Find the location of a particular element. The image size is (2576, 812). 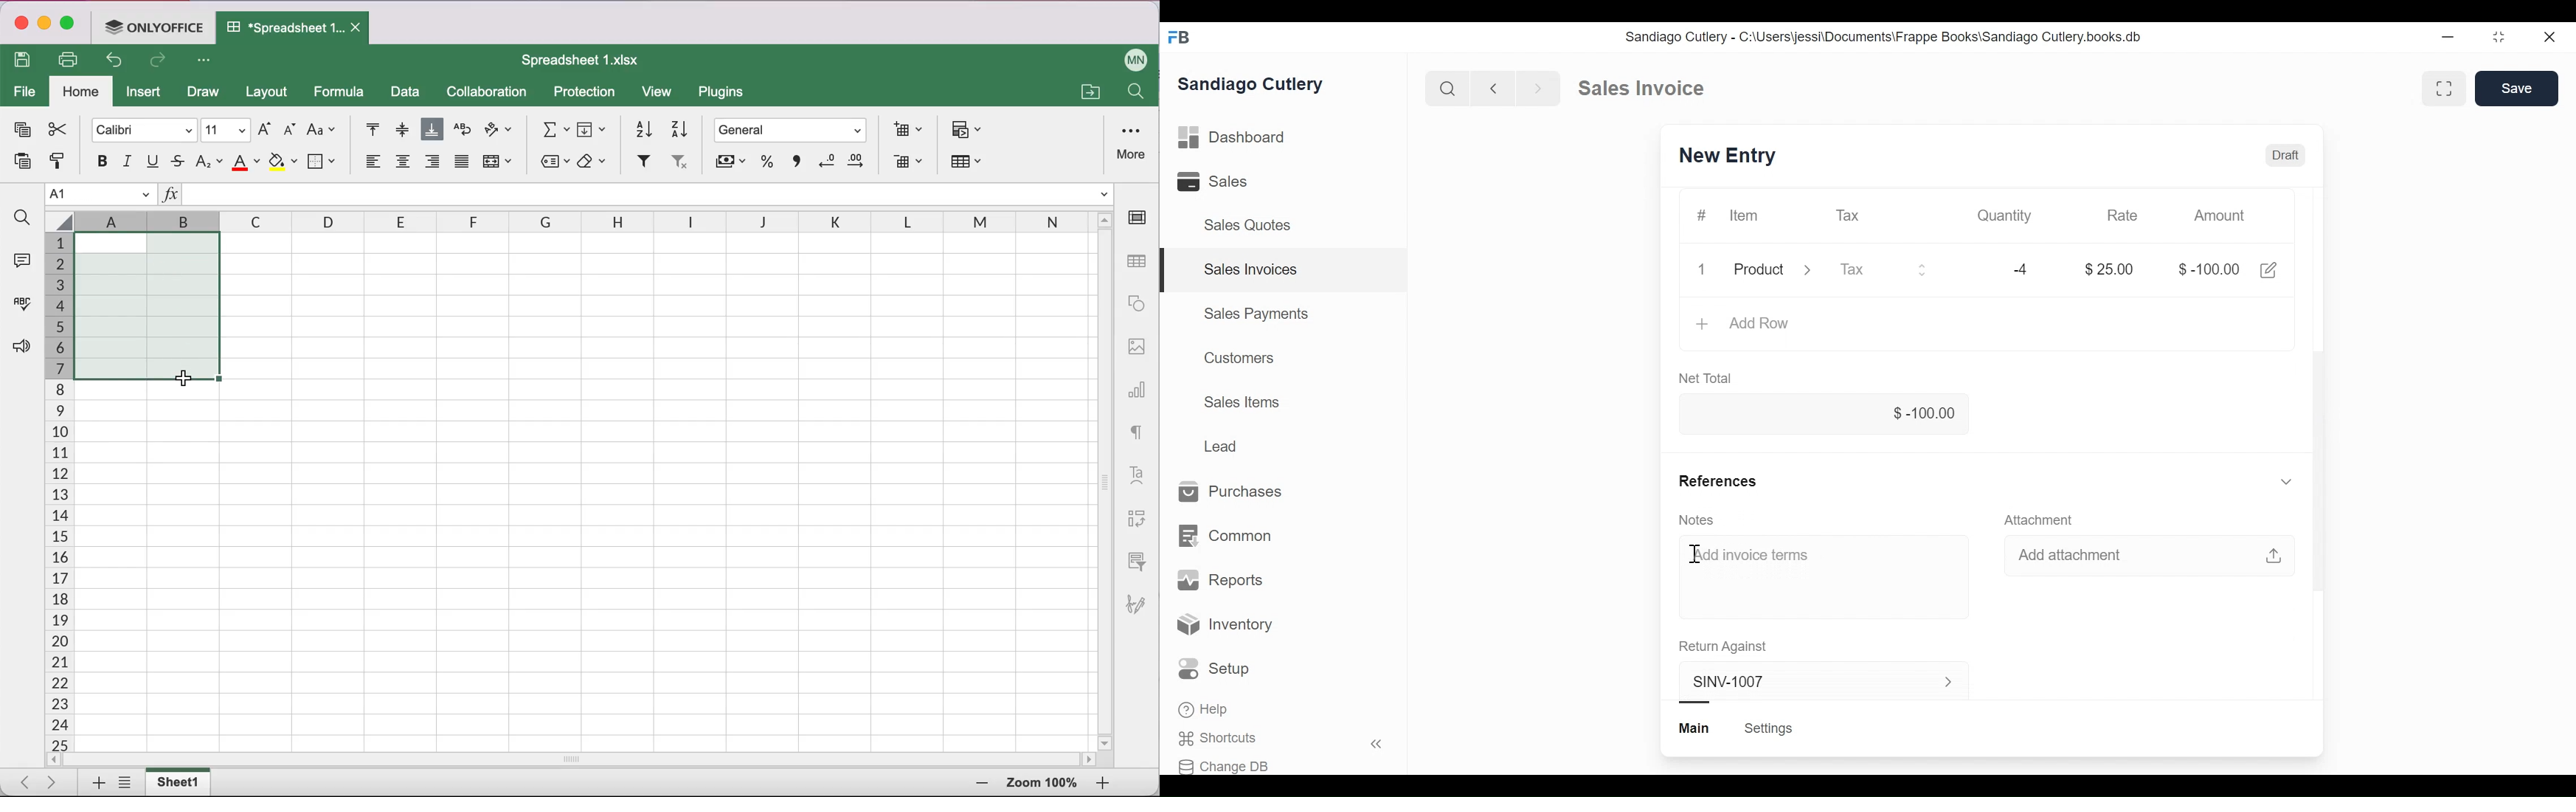

percent syle is located at coordinates (765, 164).